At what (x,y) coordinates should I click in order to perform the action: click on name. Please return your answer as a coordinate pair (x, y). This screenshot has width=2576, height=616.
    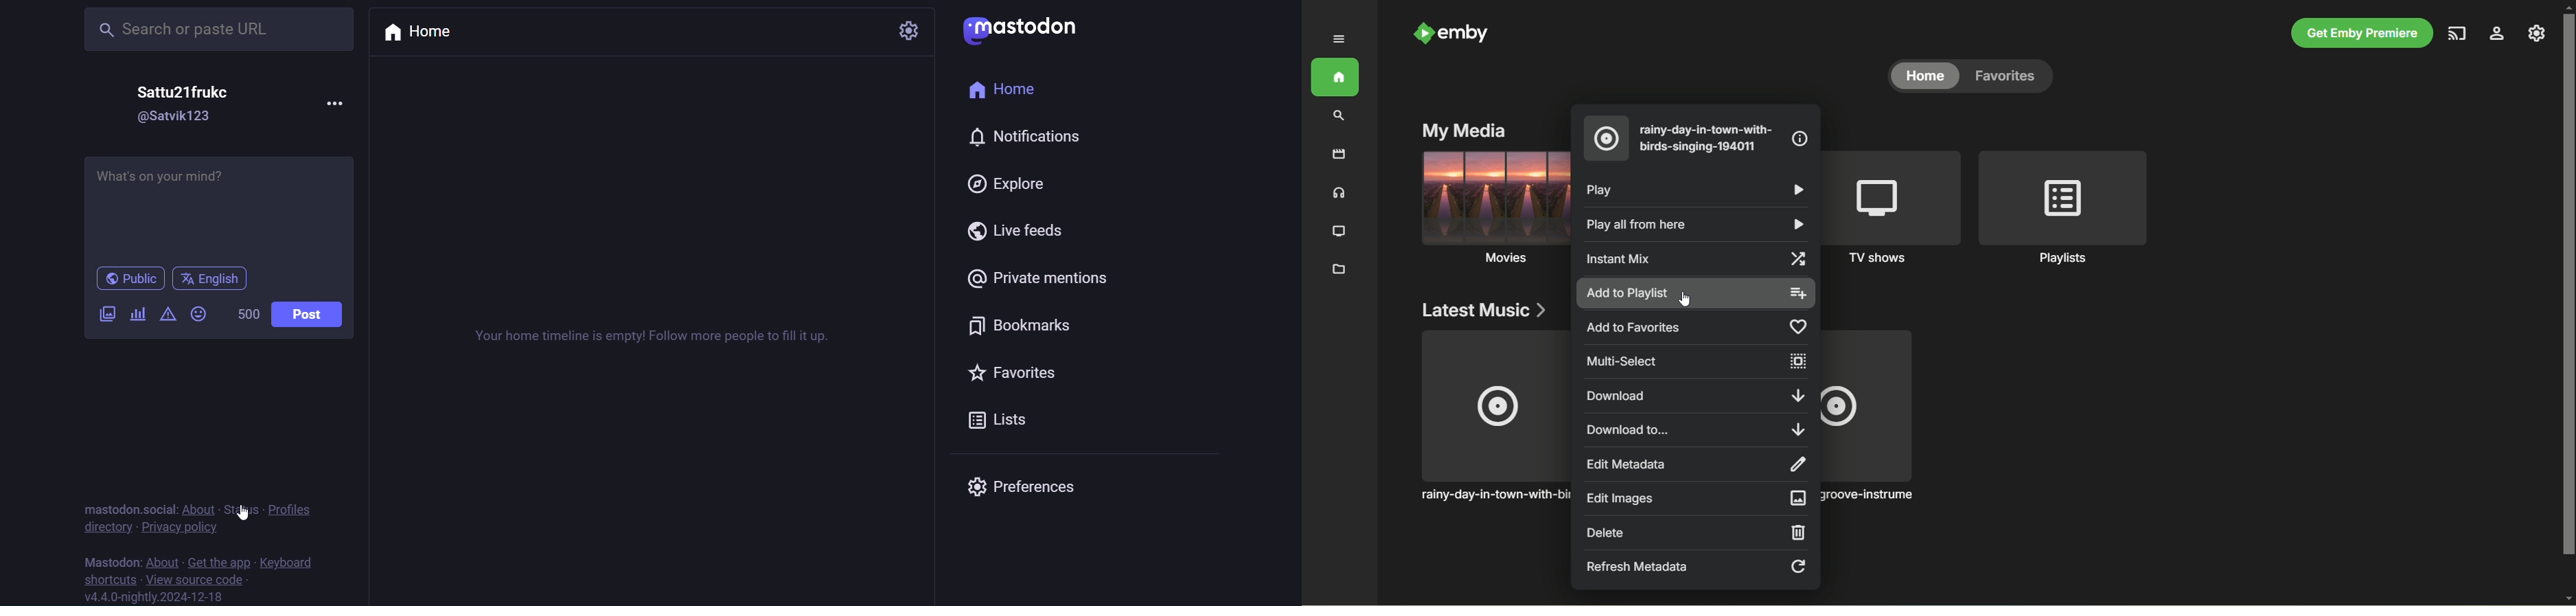
    Looking at the image, I should click on (186, 93).